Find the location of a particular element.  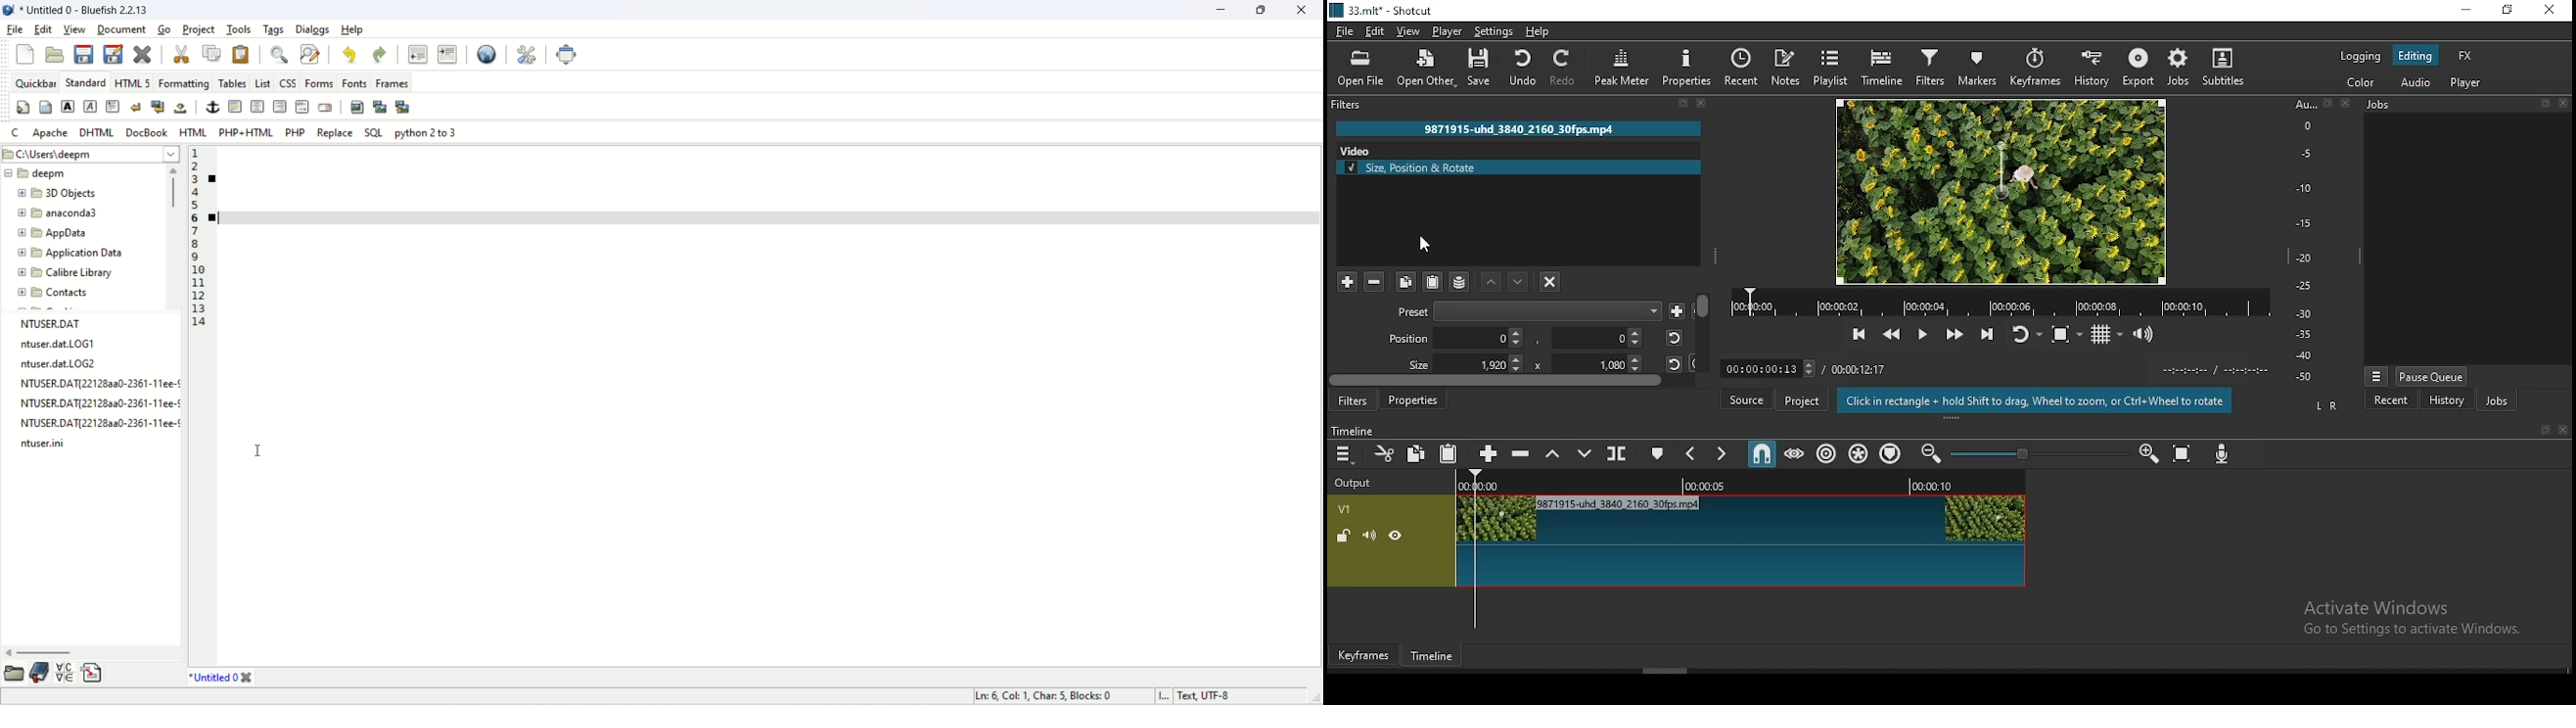

new file is located at coordinates (25, 54).